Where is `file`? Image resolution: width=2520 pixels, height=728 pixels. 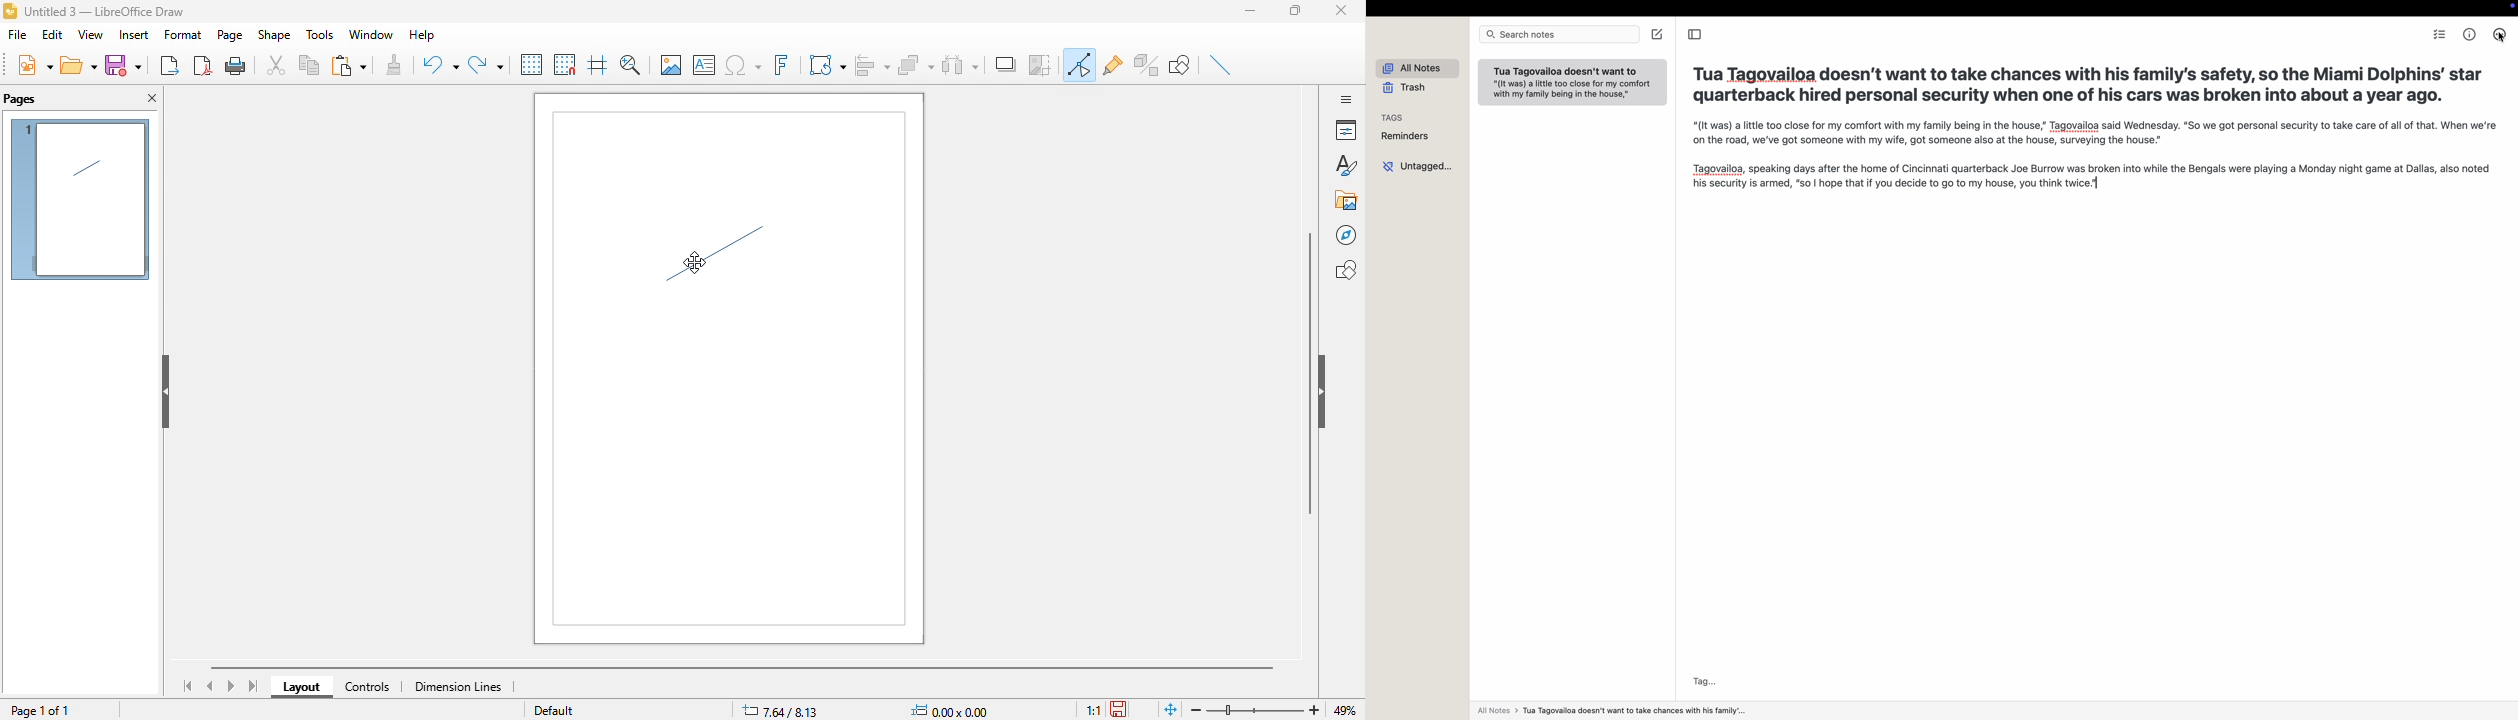 file is located at coordinates (21, 38).